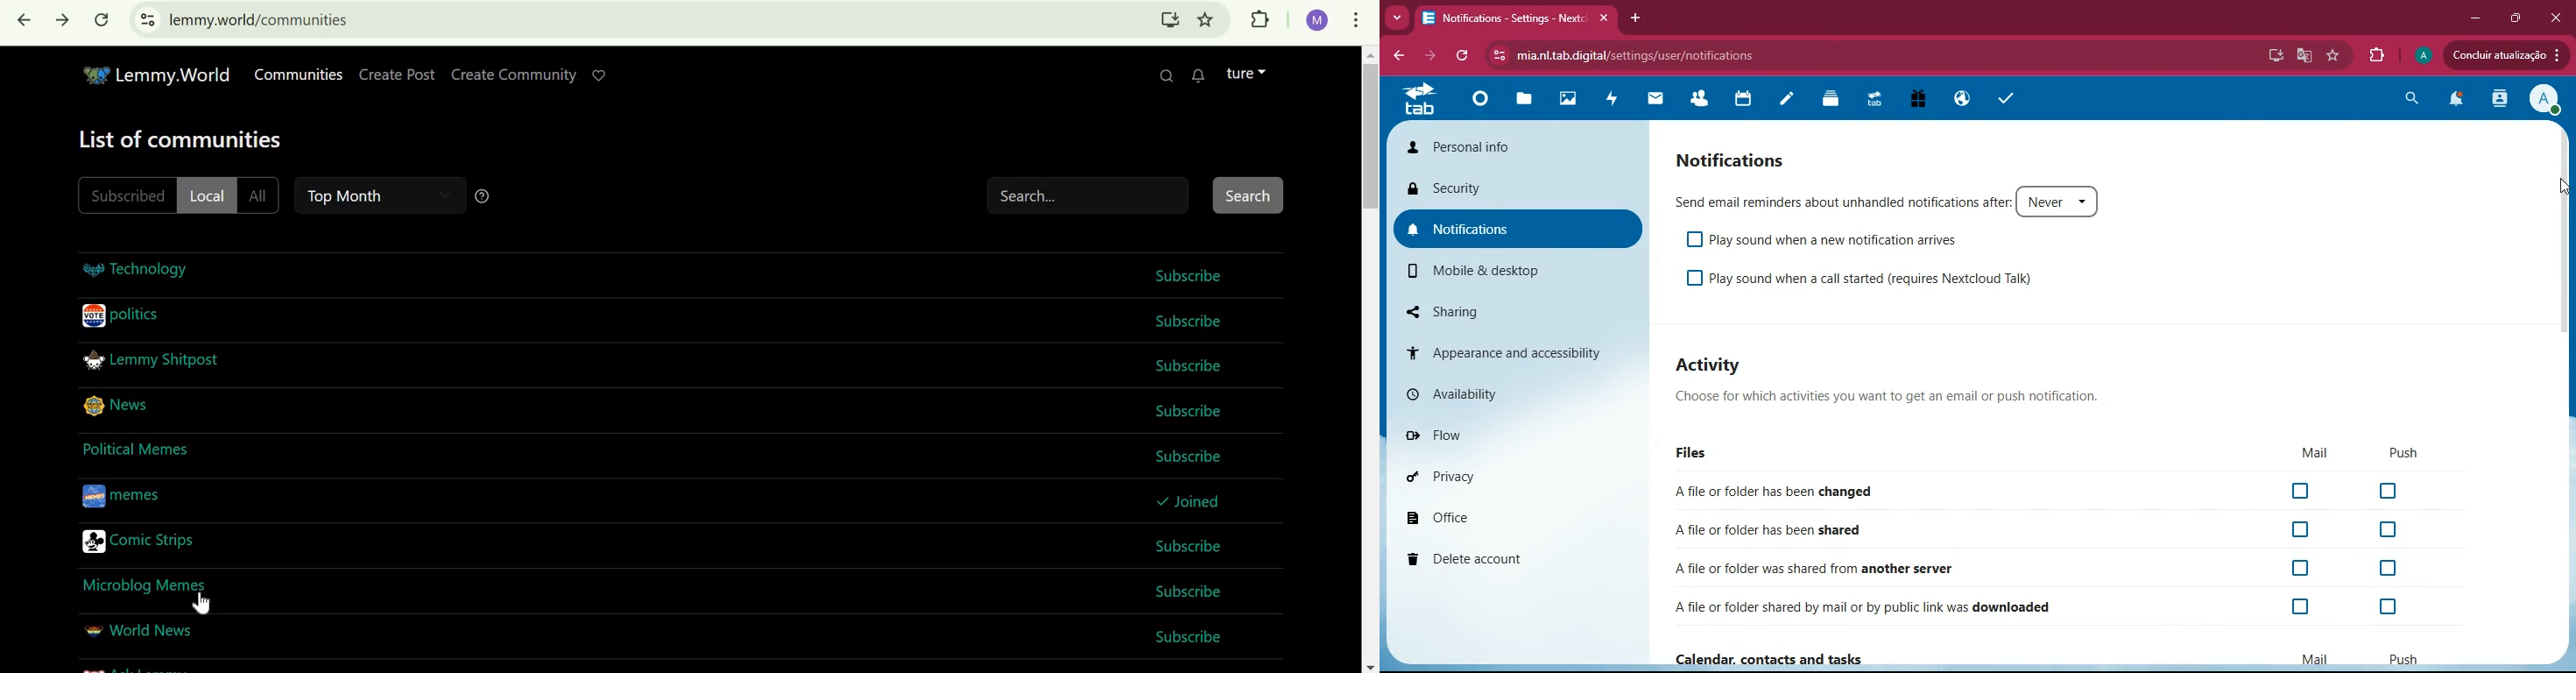 The width and height of the screenshot is (2576, 700). I want to click on minimize, so click(2476, 18).